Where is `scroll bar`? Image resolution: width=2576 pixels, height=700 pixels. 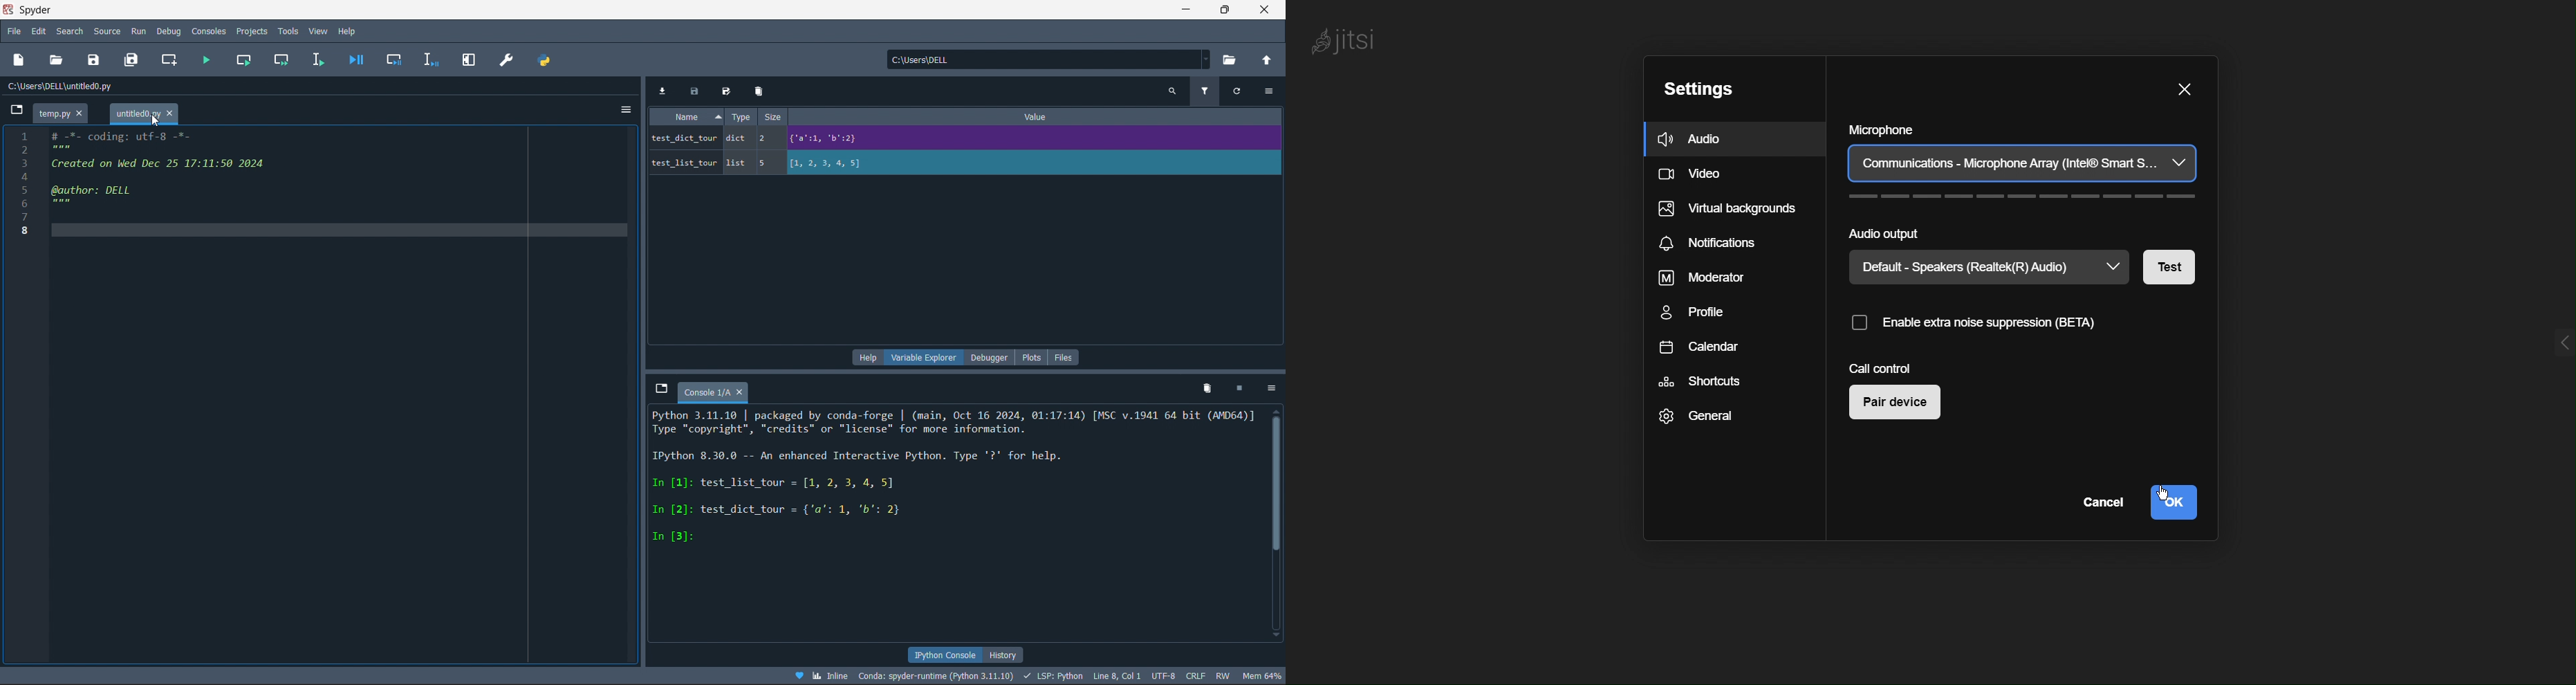 scroll bar is located at coordinates (1278, 526).